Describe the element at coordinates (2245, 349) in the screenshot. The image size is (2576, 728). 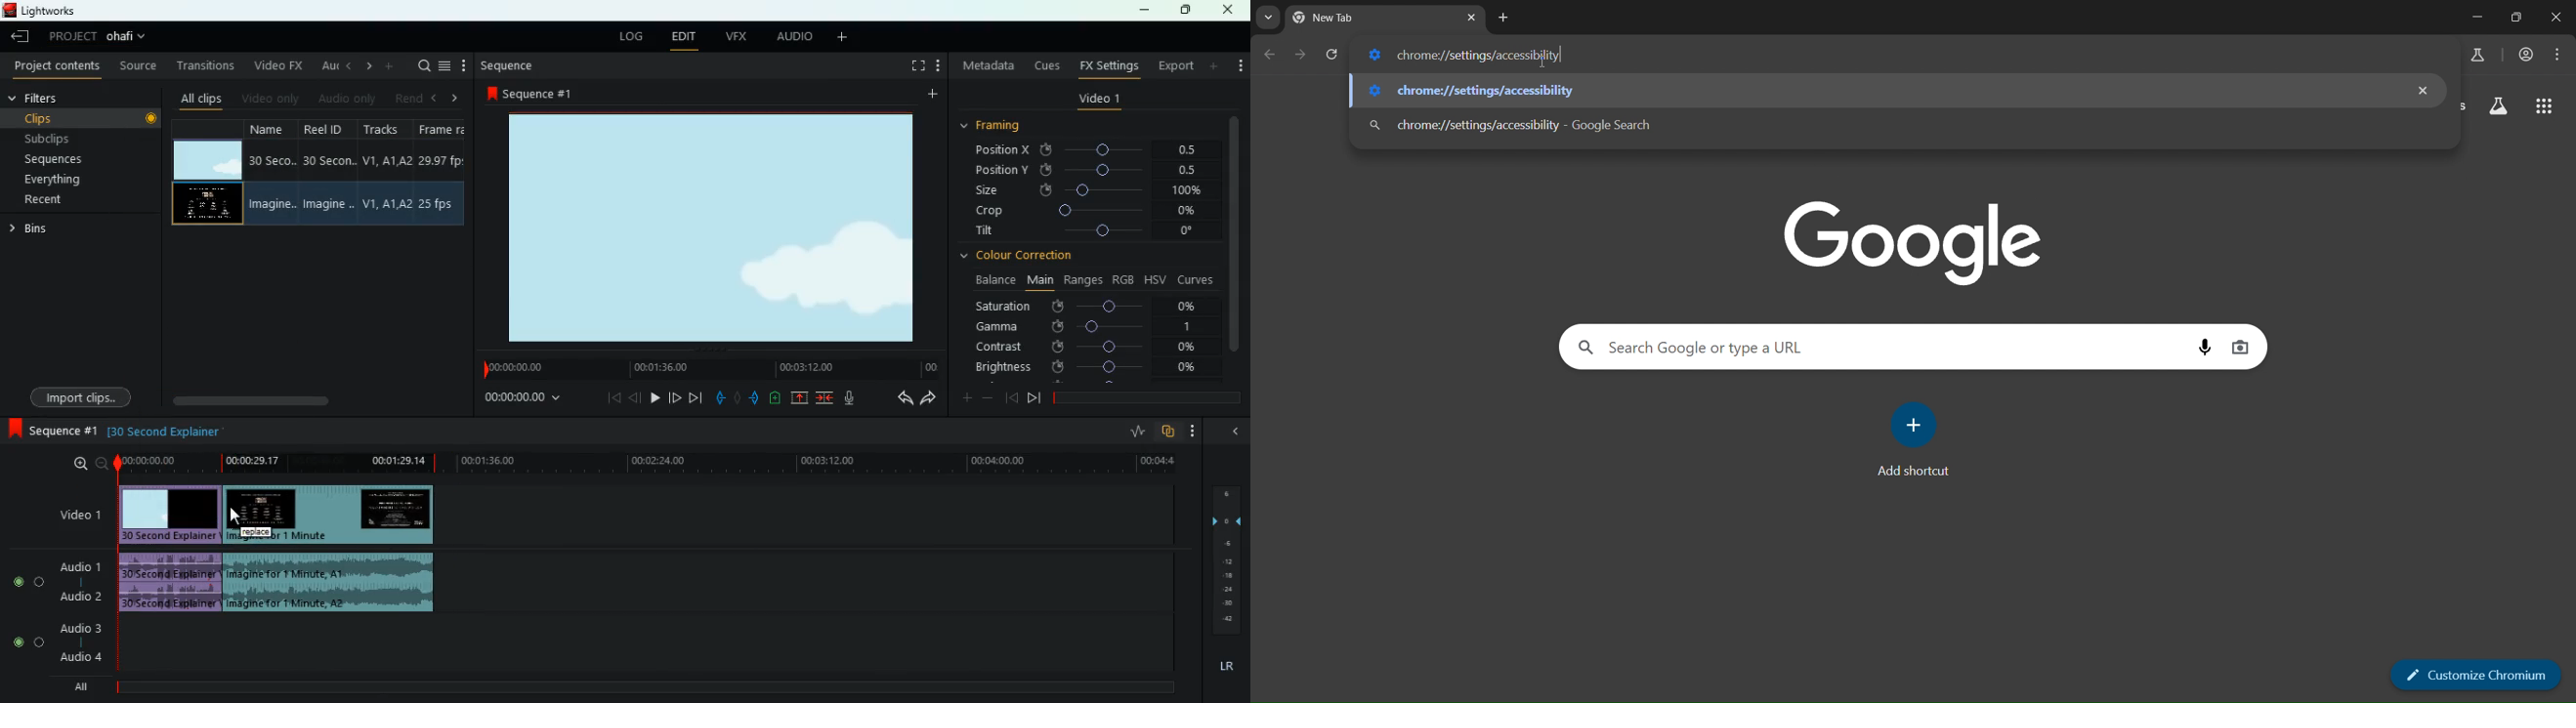
I see `image search` at that location.